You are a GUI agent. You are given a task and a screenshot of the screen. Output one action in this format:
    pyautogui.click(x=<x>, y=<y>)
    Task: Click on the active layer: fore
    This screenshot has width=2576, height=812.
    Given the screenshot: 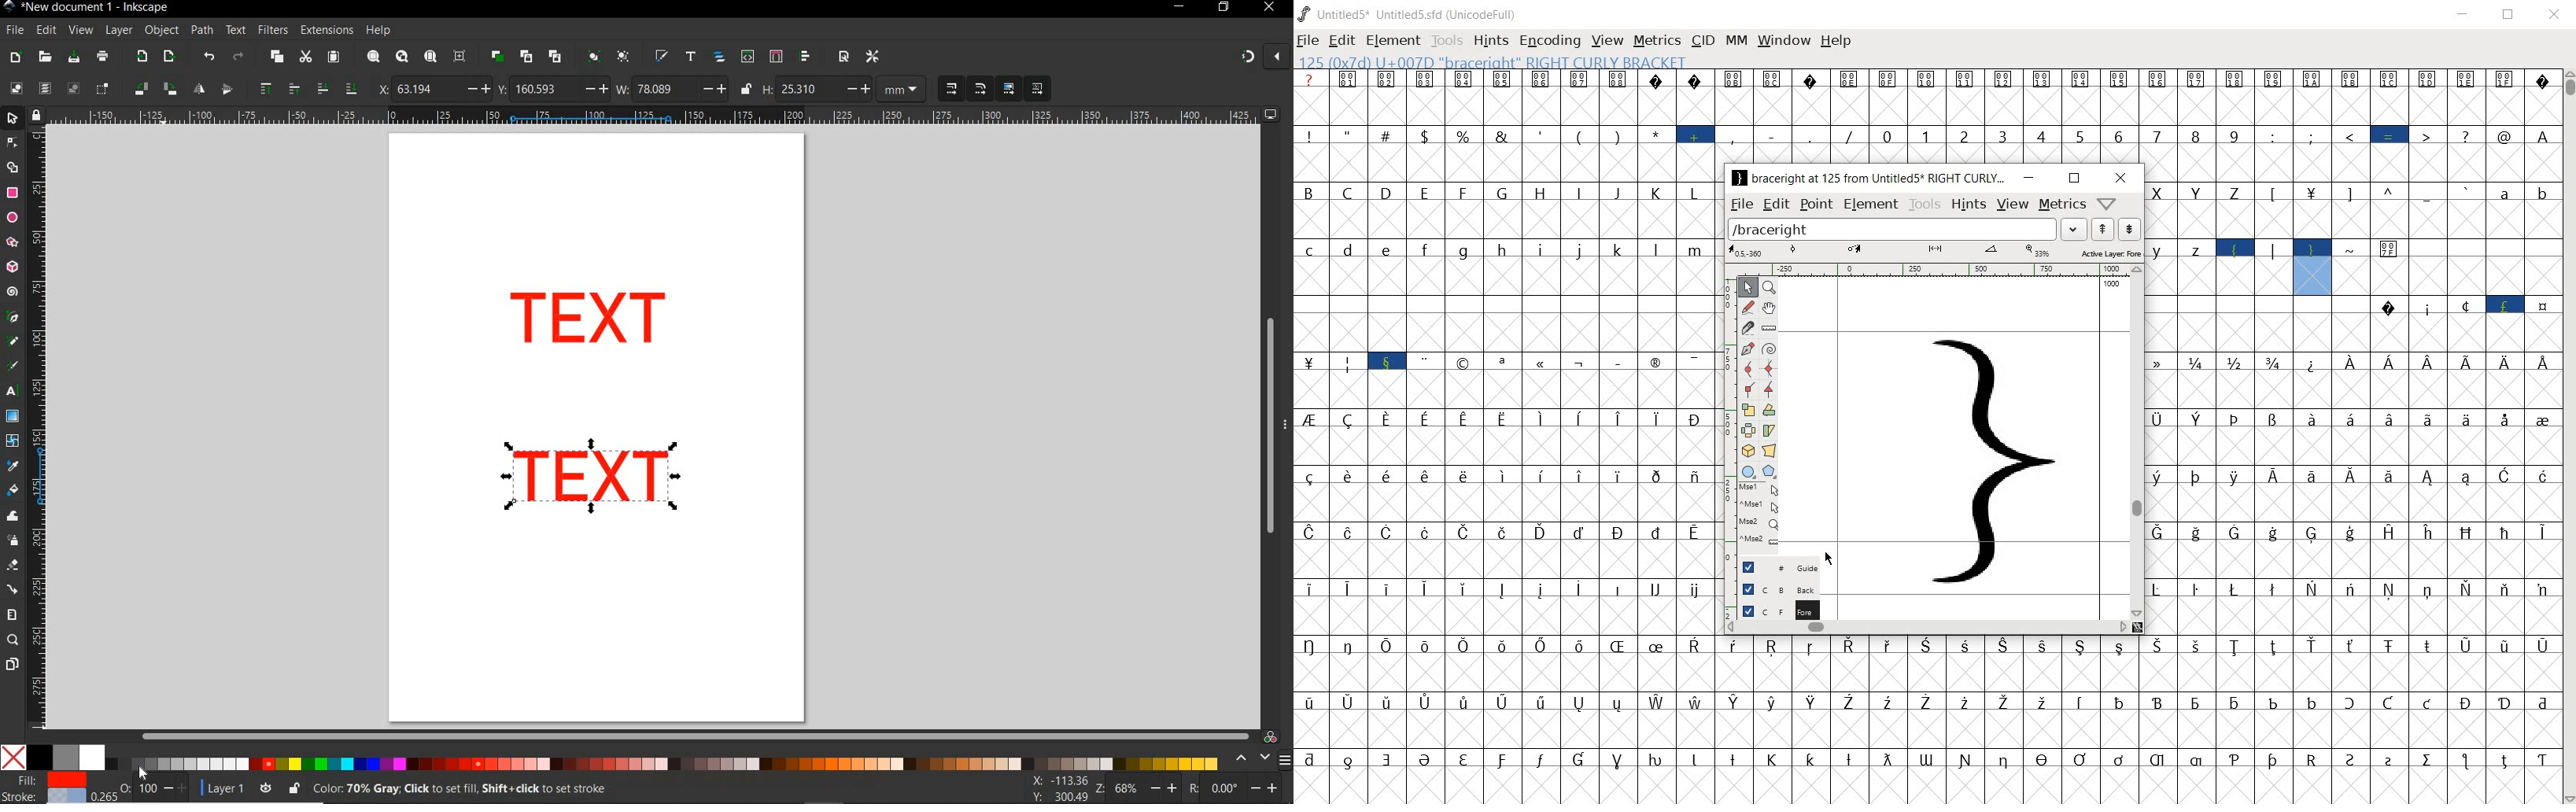 What is the action you would take?
    pyautogui.click(x=1939, y=252)
    